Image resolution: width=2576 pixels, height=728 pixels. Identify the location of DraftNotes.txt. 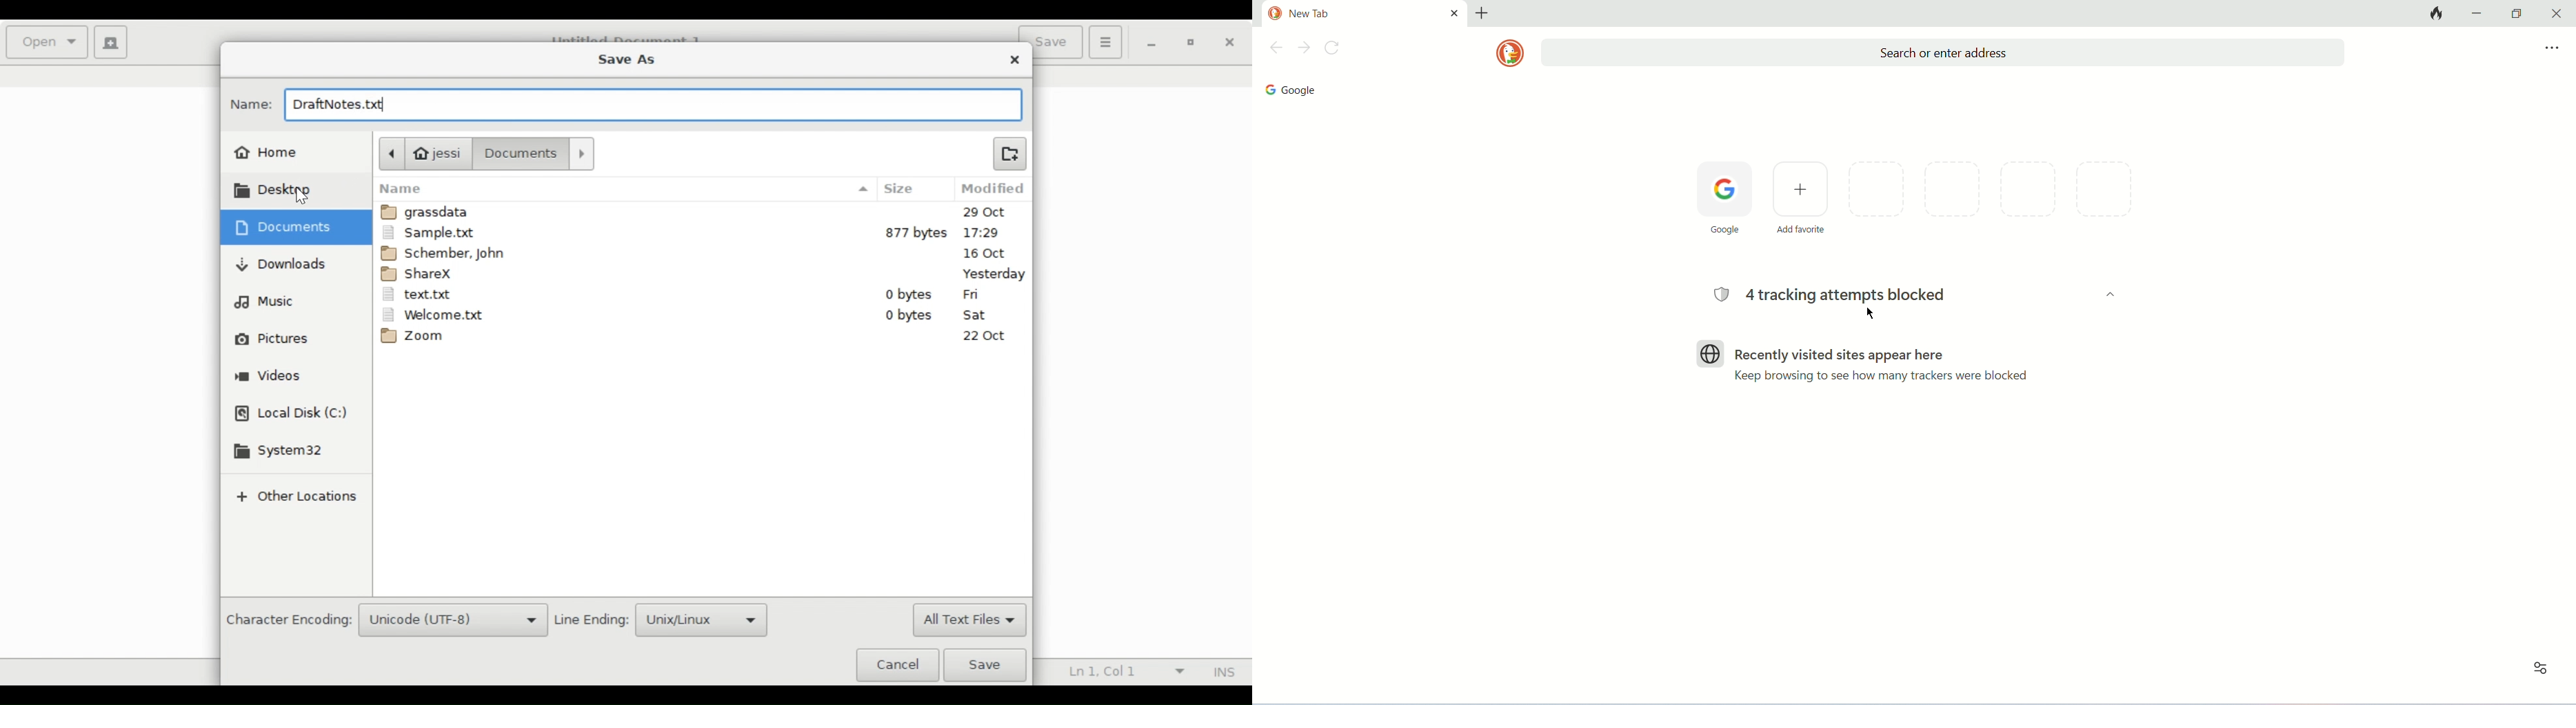
(651, 106).